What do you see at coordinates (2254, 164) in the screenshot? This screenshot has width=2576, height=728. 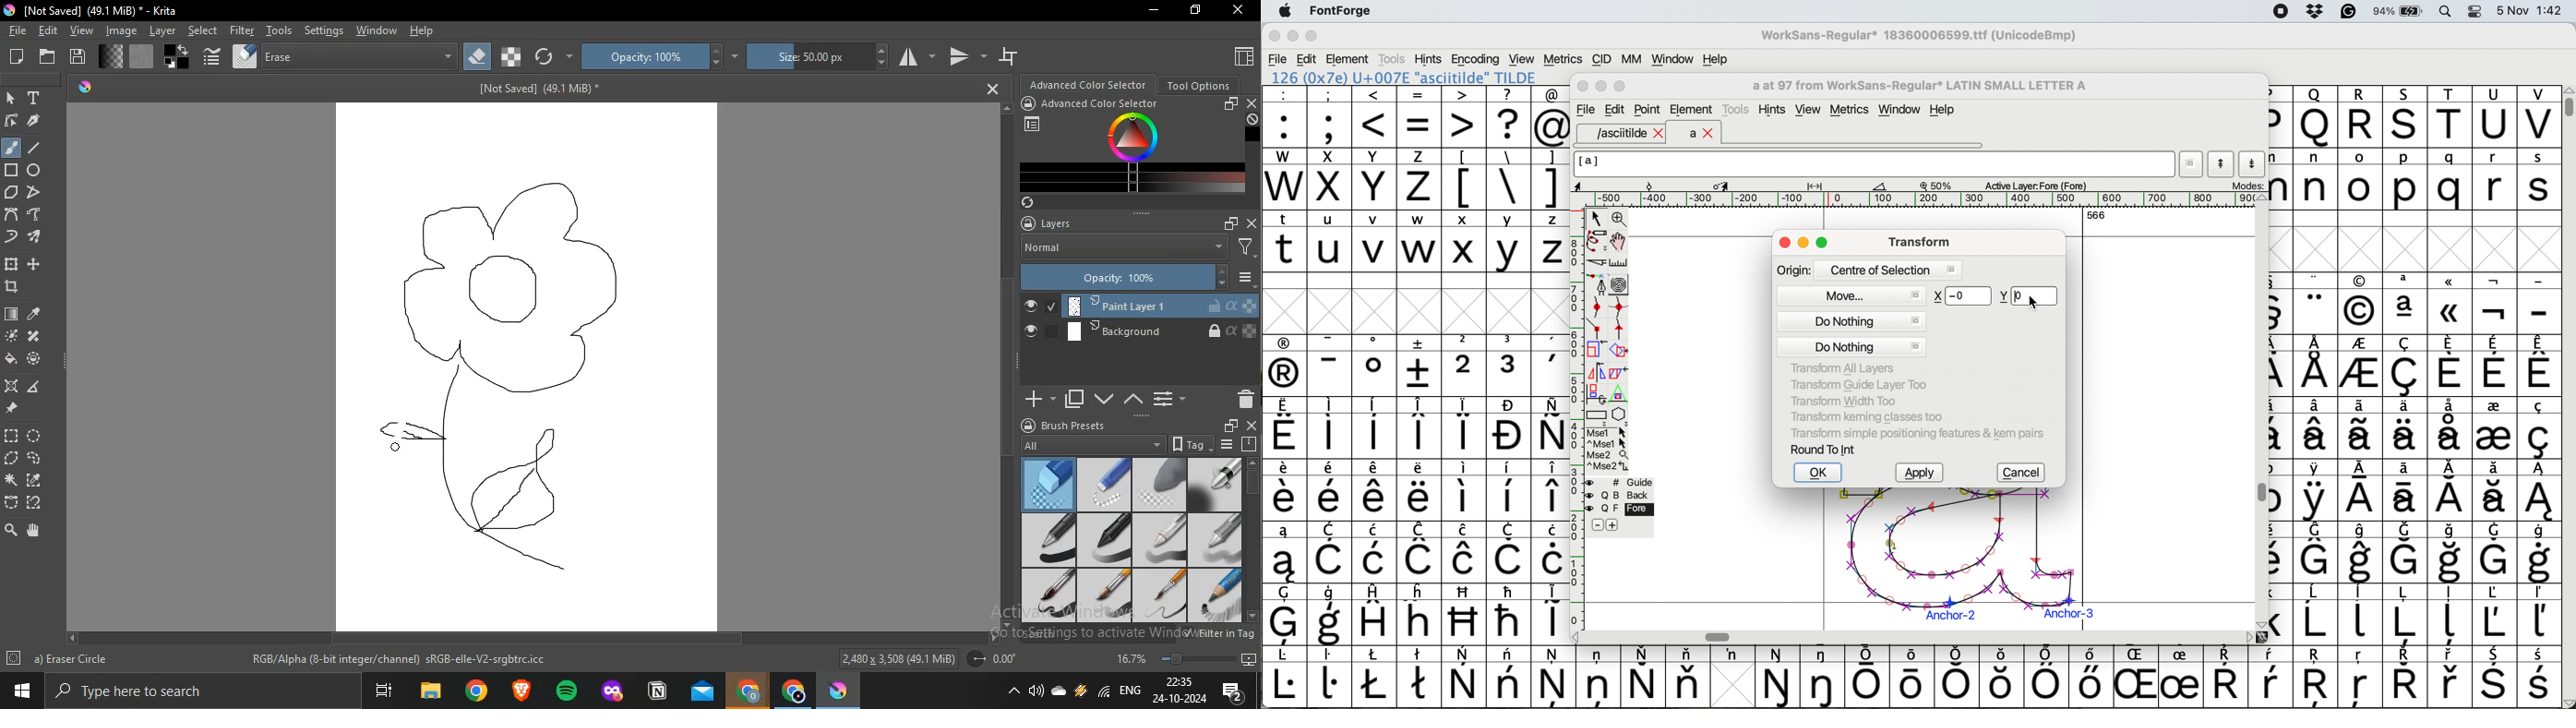 I see `show next letter` at bounding box center [2254, 164].